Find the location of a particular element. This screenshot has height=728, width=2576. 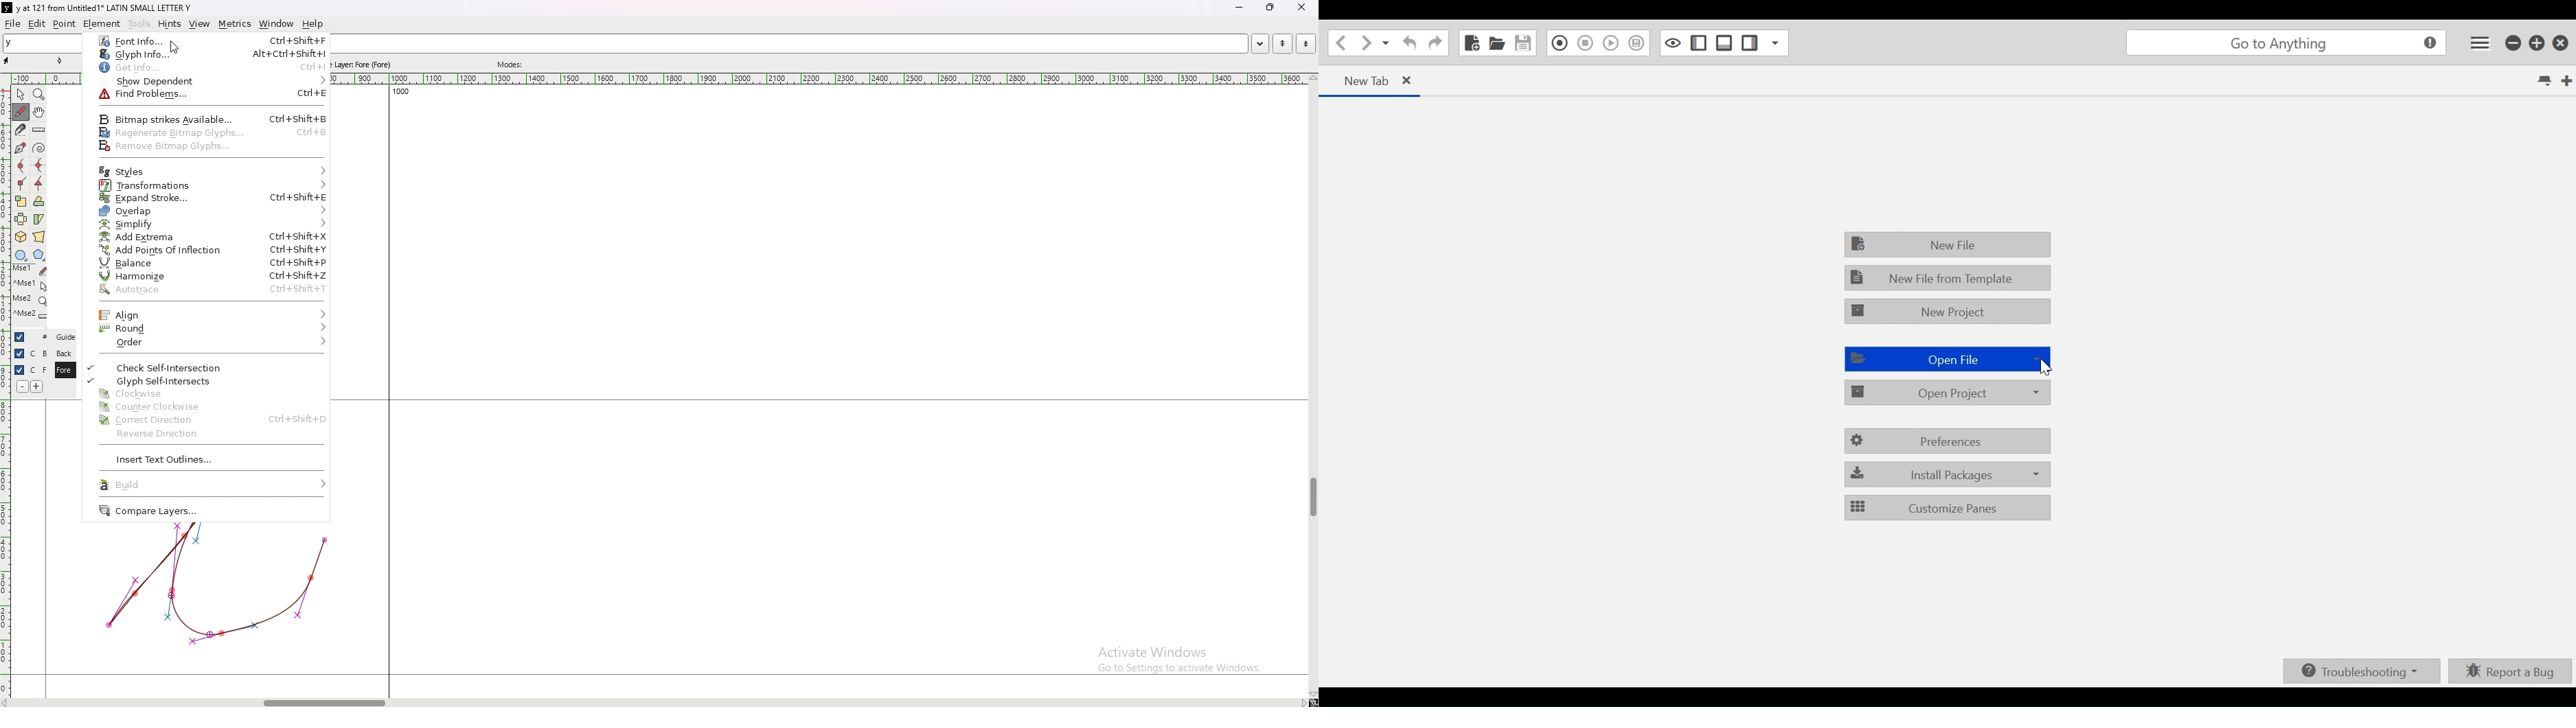

mse 1 is located at coordinates (30, 270).